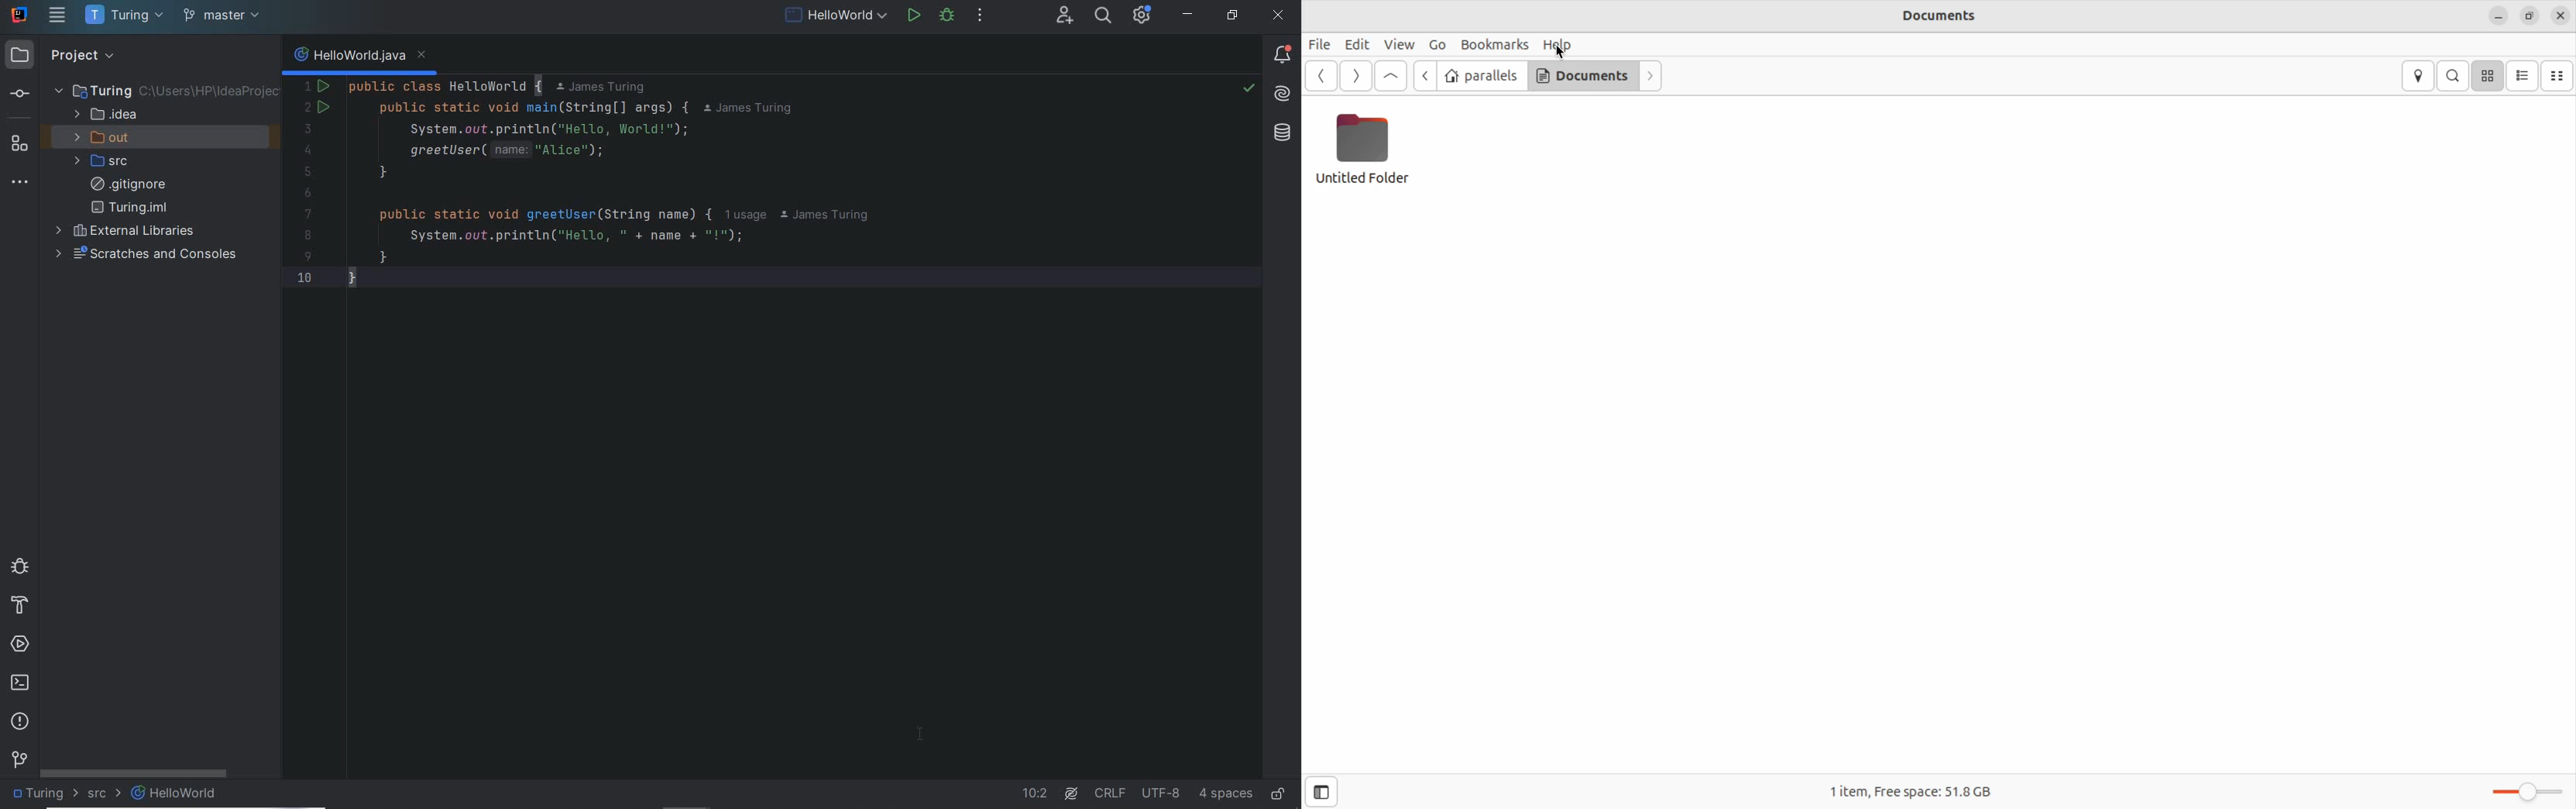 Image resolution: width=2576 pixels, height=812 pixels. Describe the element at coordinates (105, 794) in the screenshot. I see `SRC` at that location.